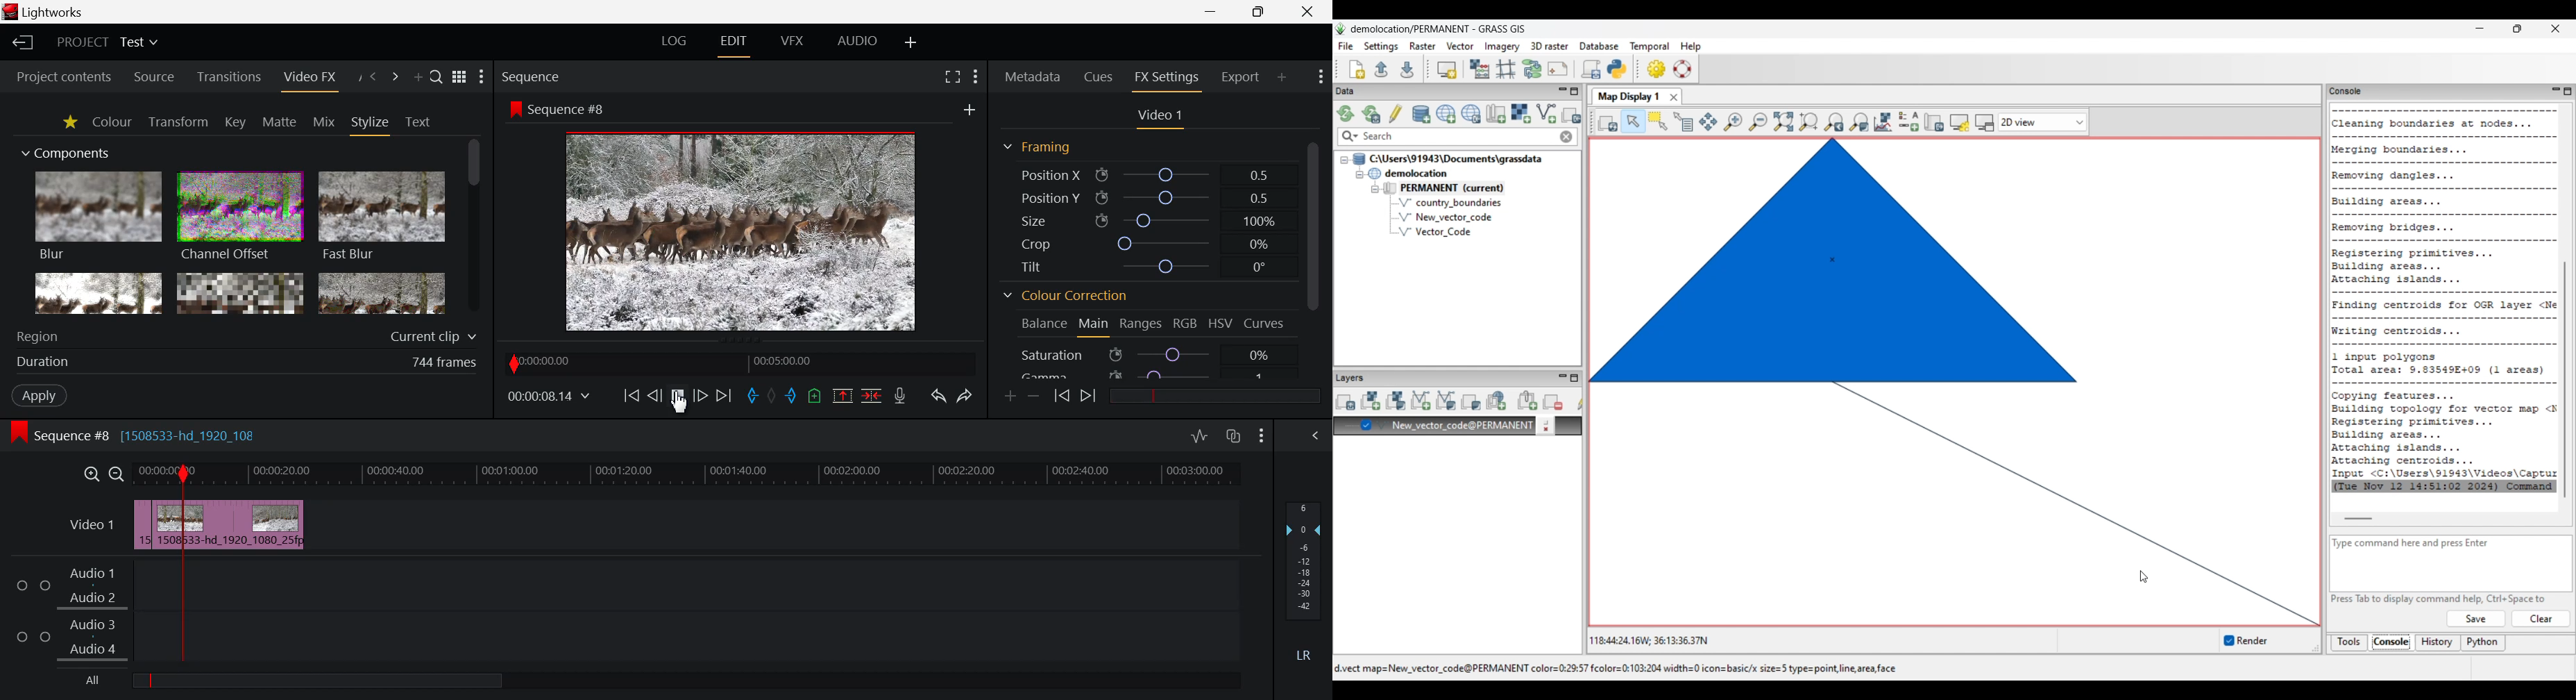 The image size is (2576, 700). Describe the element at coordinates (815, 395) in the screenshot. I see `Mark Cue` at that location.